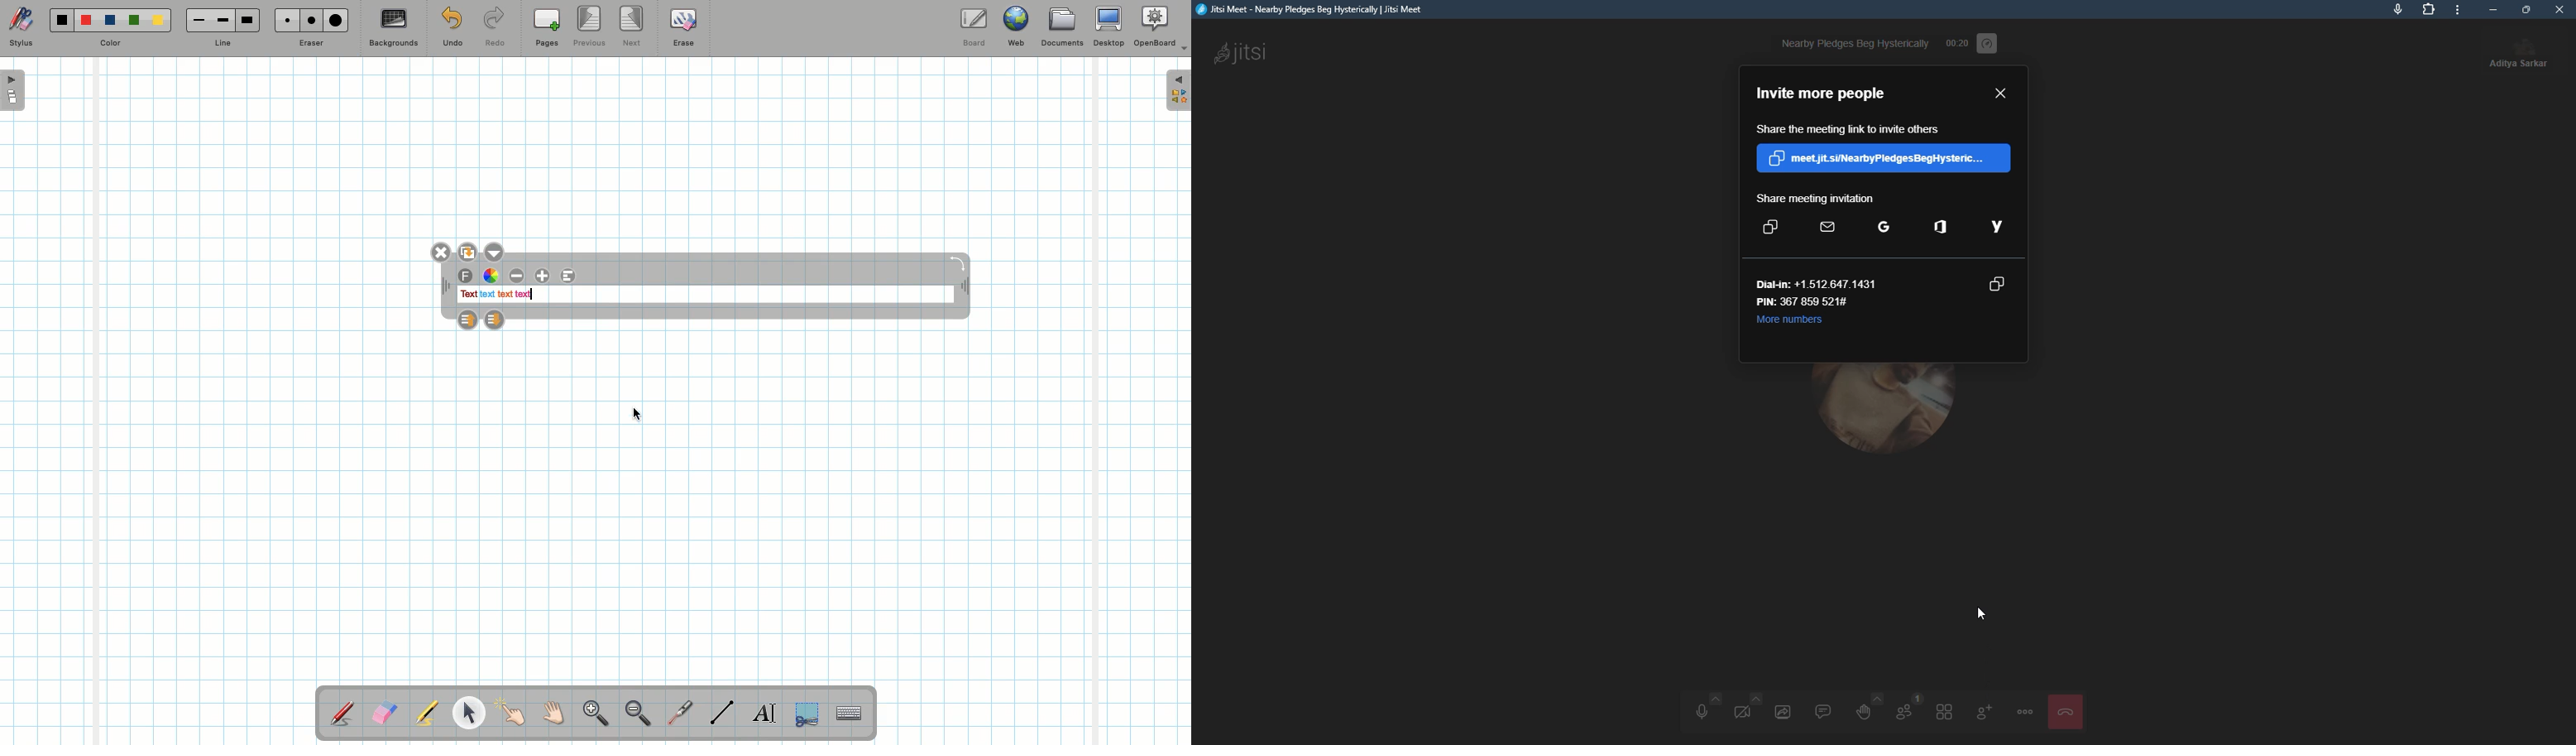 This screenshot has width=2576, height=756. Describe the element at coordinates (1989, 43) in the screenshot. I see `performance setting` at that location.